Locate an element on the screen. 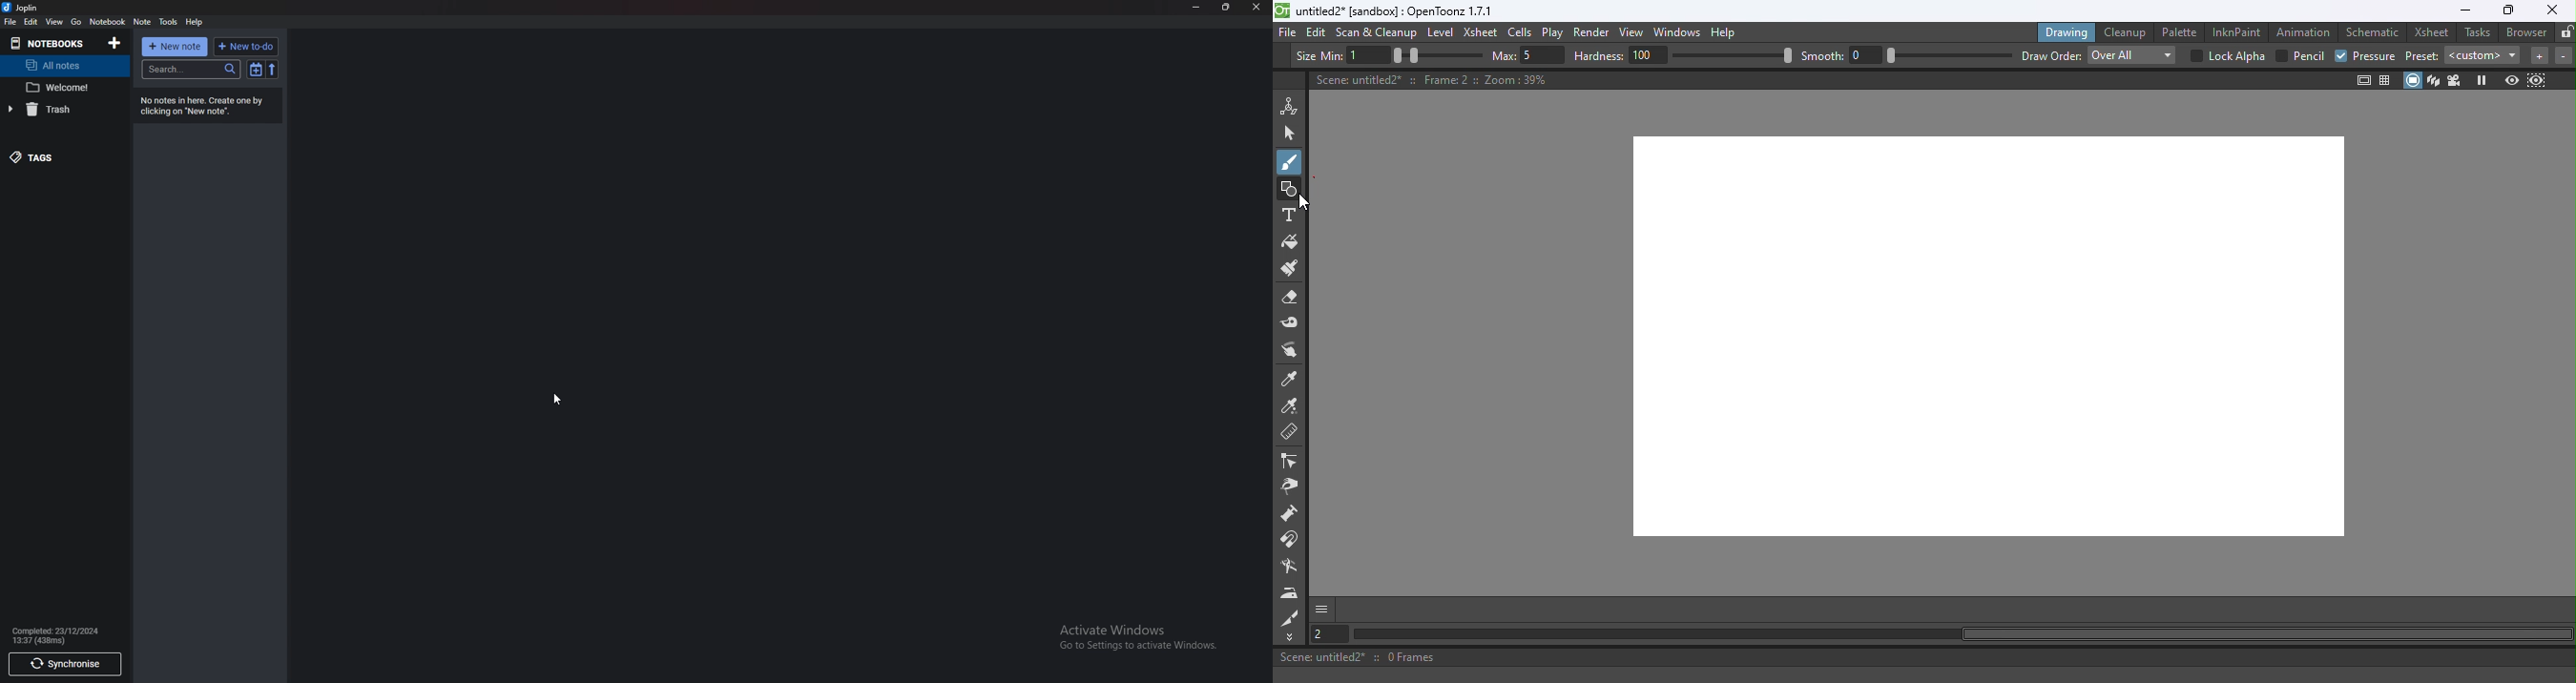  Animation is located at coordinates (2306, 31).